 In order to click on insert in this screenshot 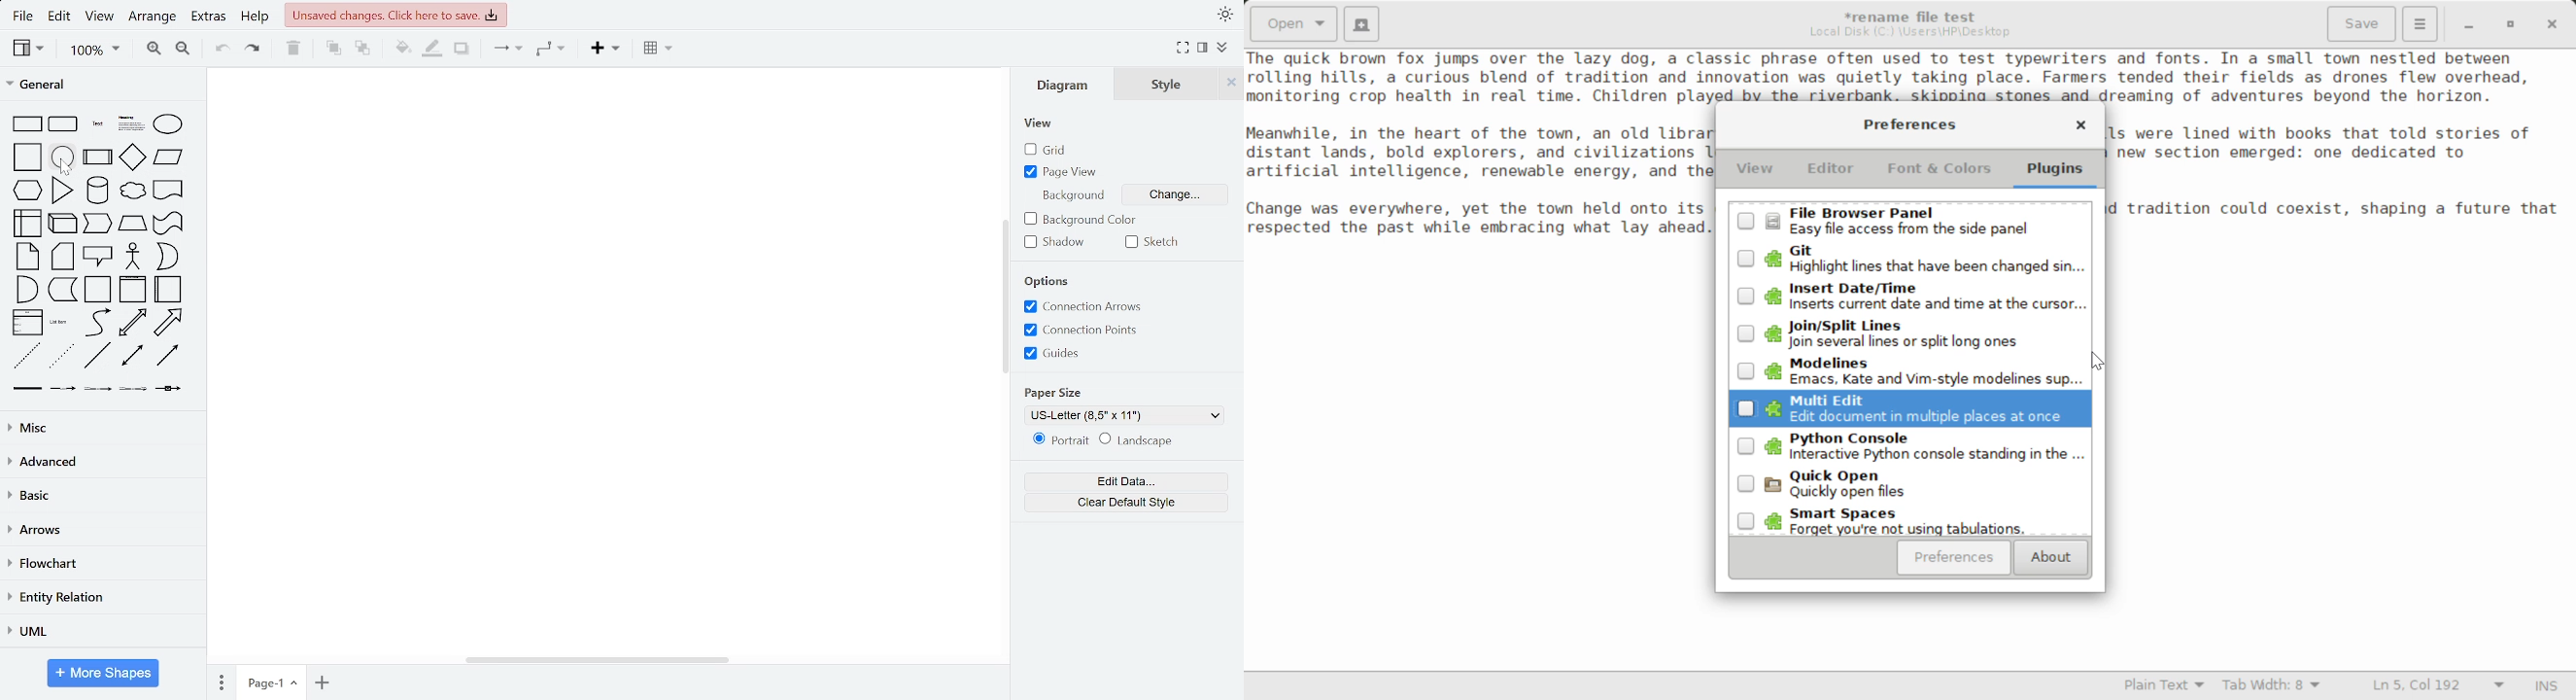, I will do `click(601, 50)`.